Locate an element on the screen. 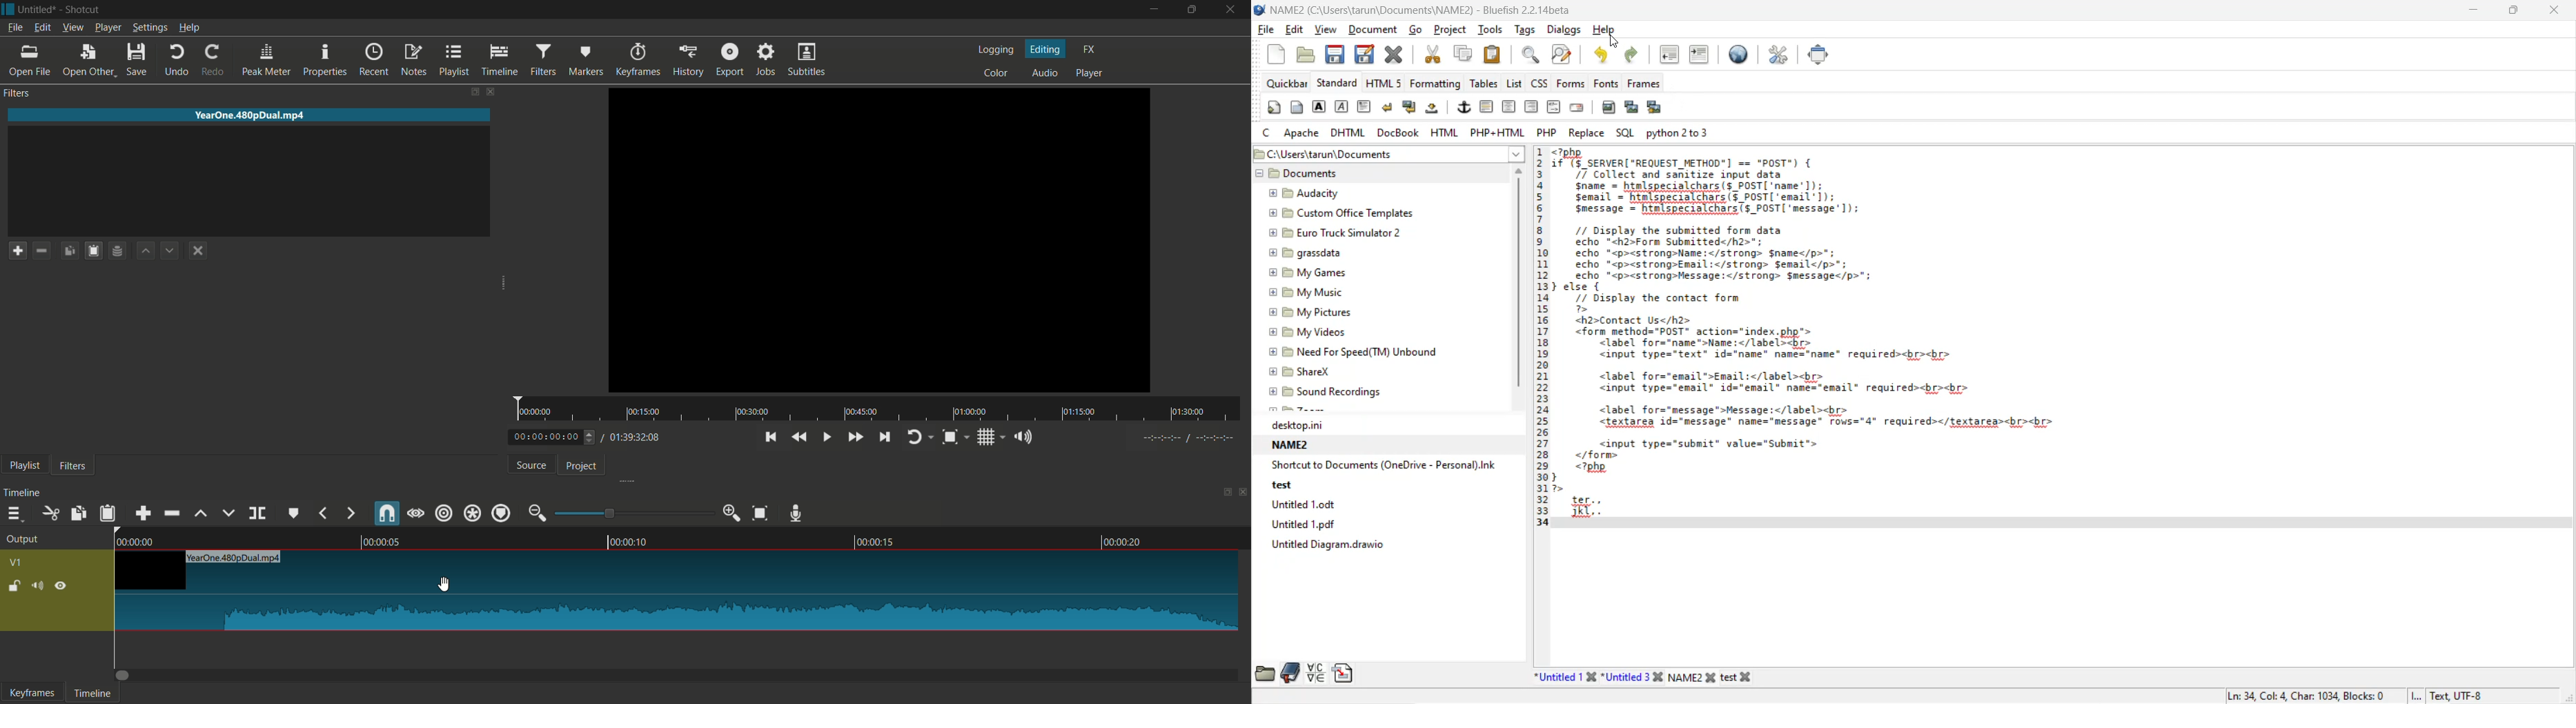 This screenshot has height=728, width=2576. unindent is located at coordinates (1670, 56).